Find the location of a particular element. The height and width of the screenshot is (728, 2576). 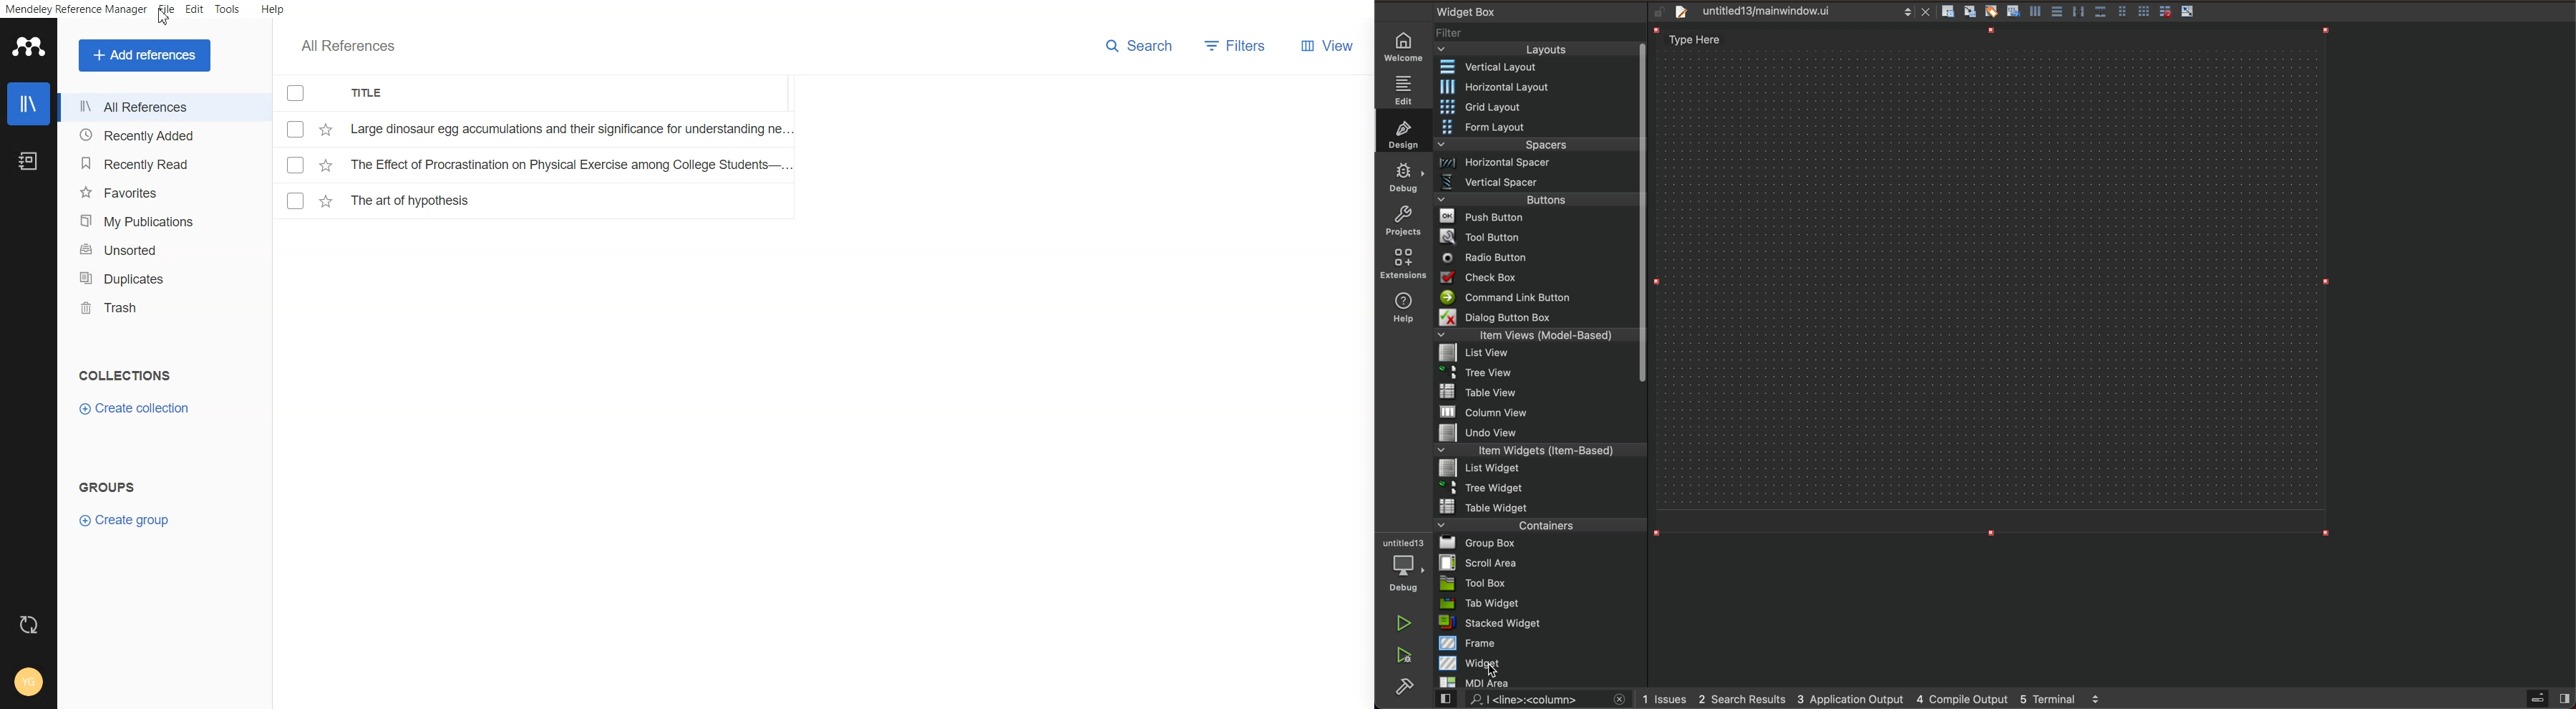

Duplicates is located at coordinates (152, 277).